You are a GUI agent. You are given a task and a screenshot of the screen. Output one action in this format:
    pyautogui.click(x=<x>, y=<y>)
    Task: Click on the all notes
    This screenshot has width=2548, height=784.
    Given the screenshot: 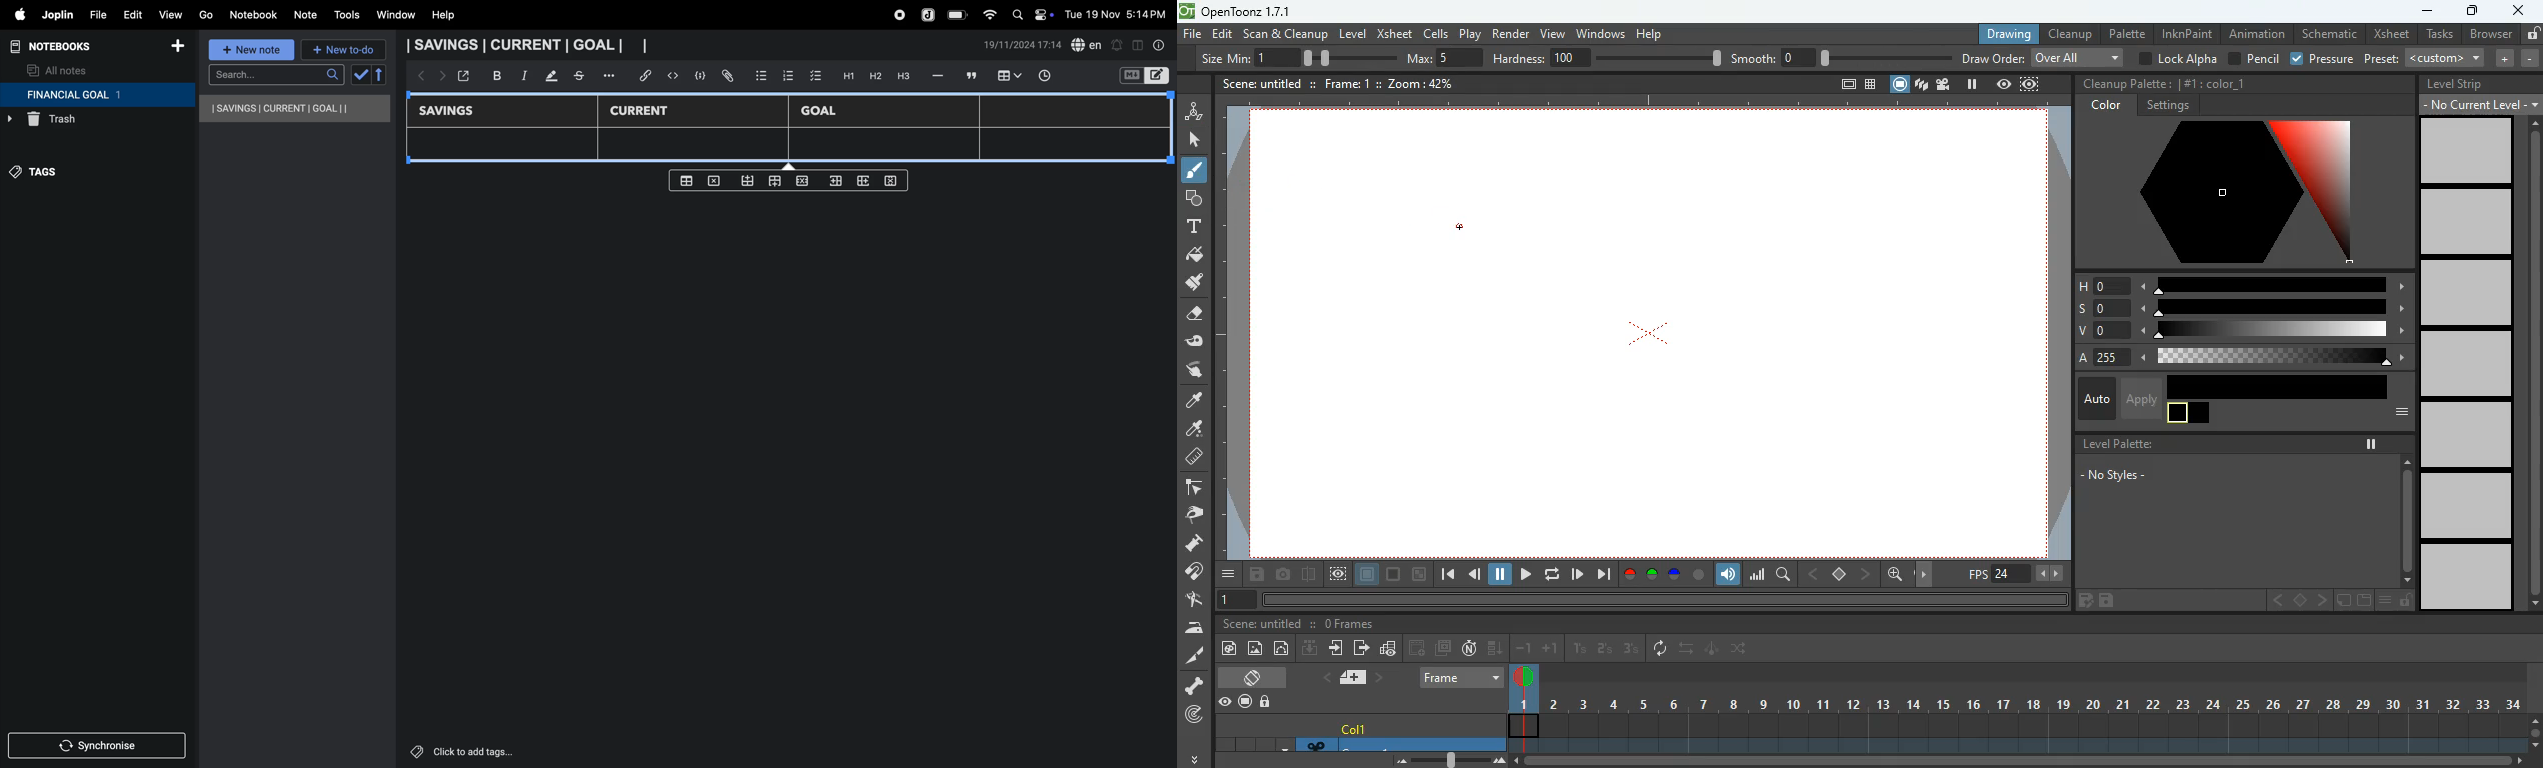 What is the action you would take?
    pyautogui.click(x=58, y=69)
    